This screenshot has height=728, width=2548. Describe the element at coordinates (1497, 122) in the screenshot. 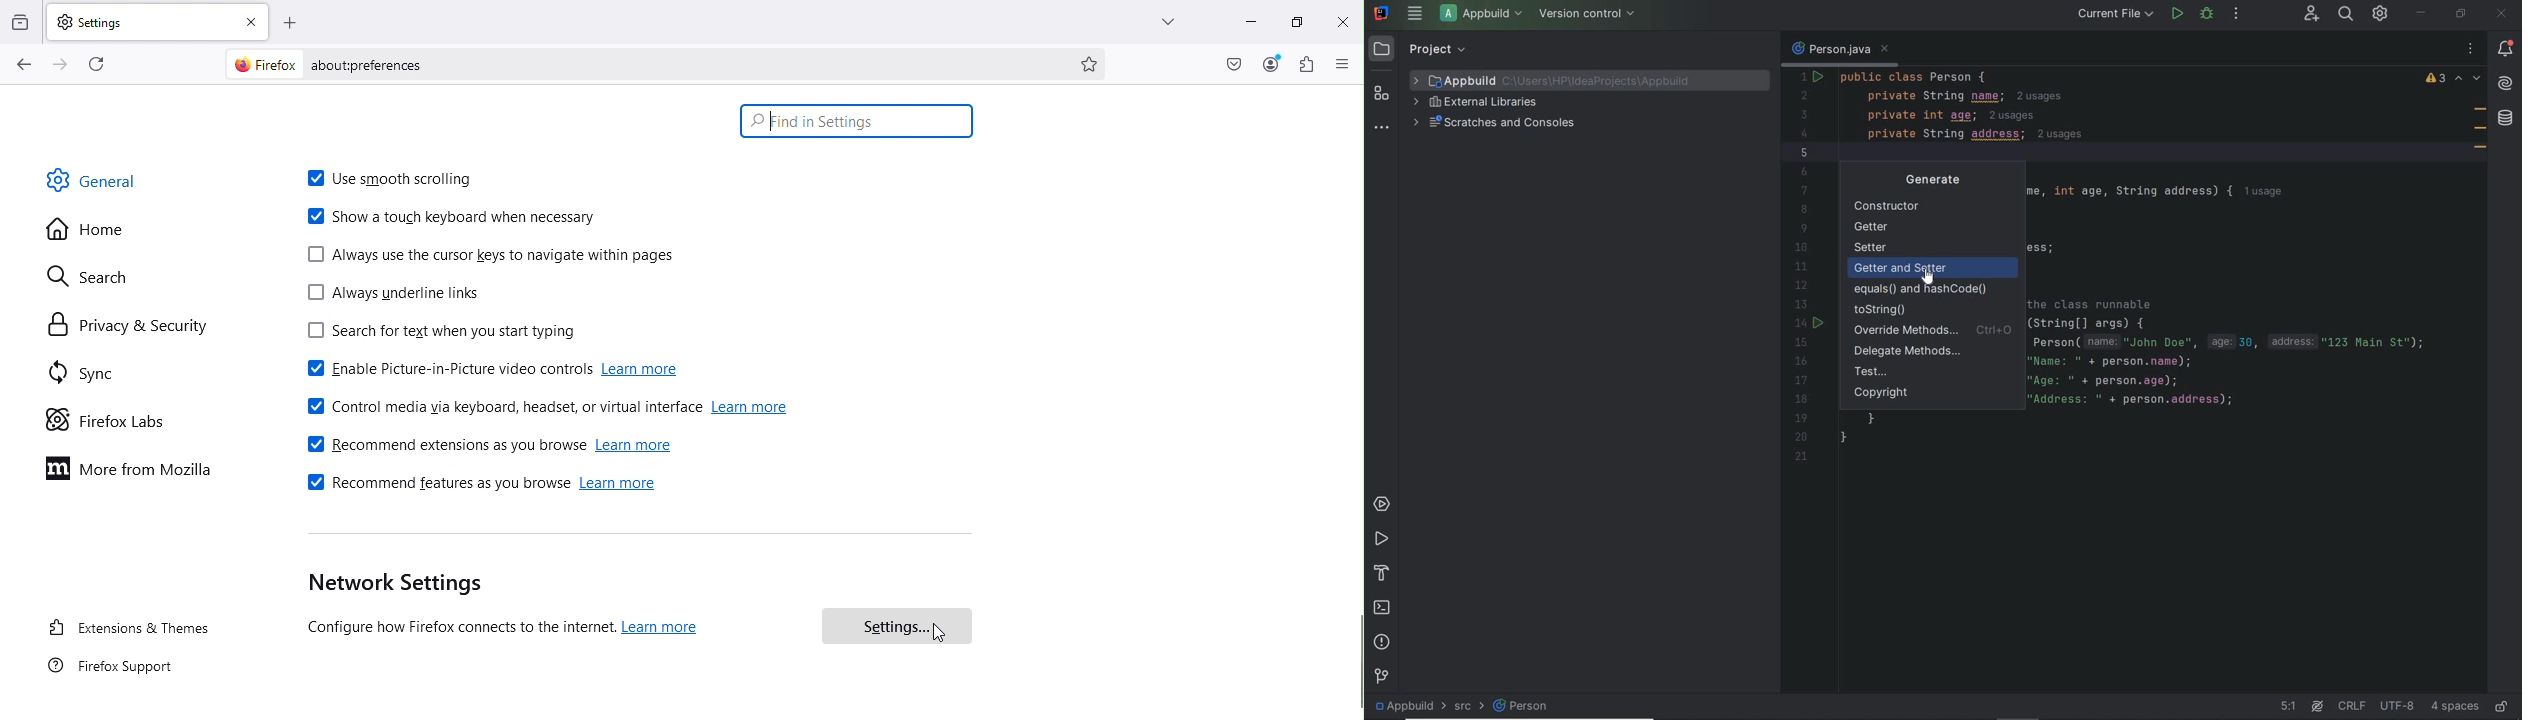

I see `scratches and consoles` at that location.